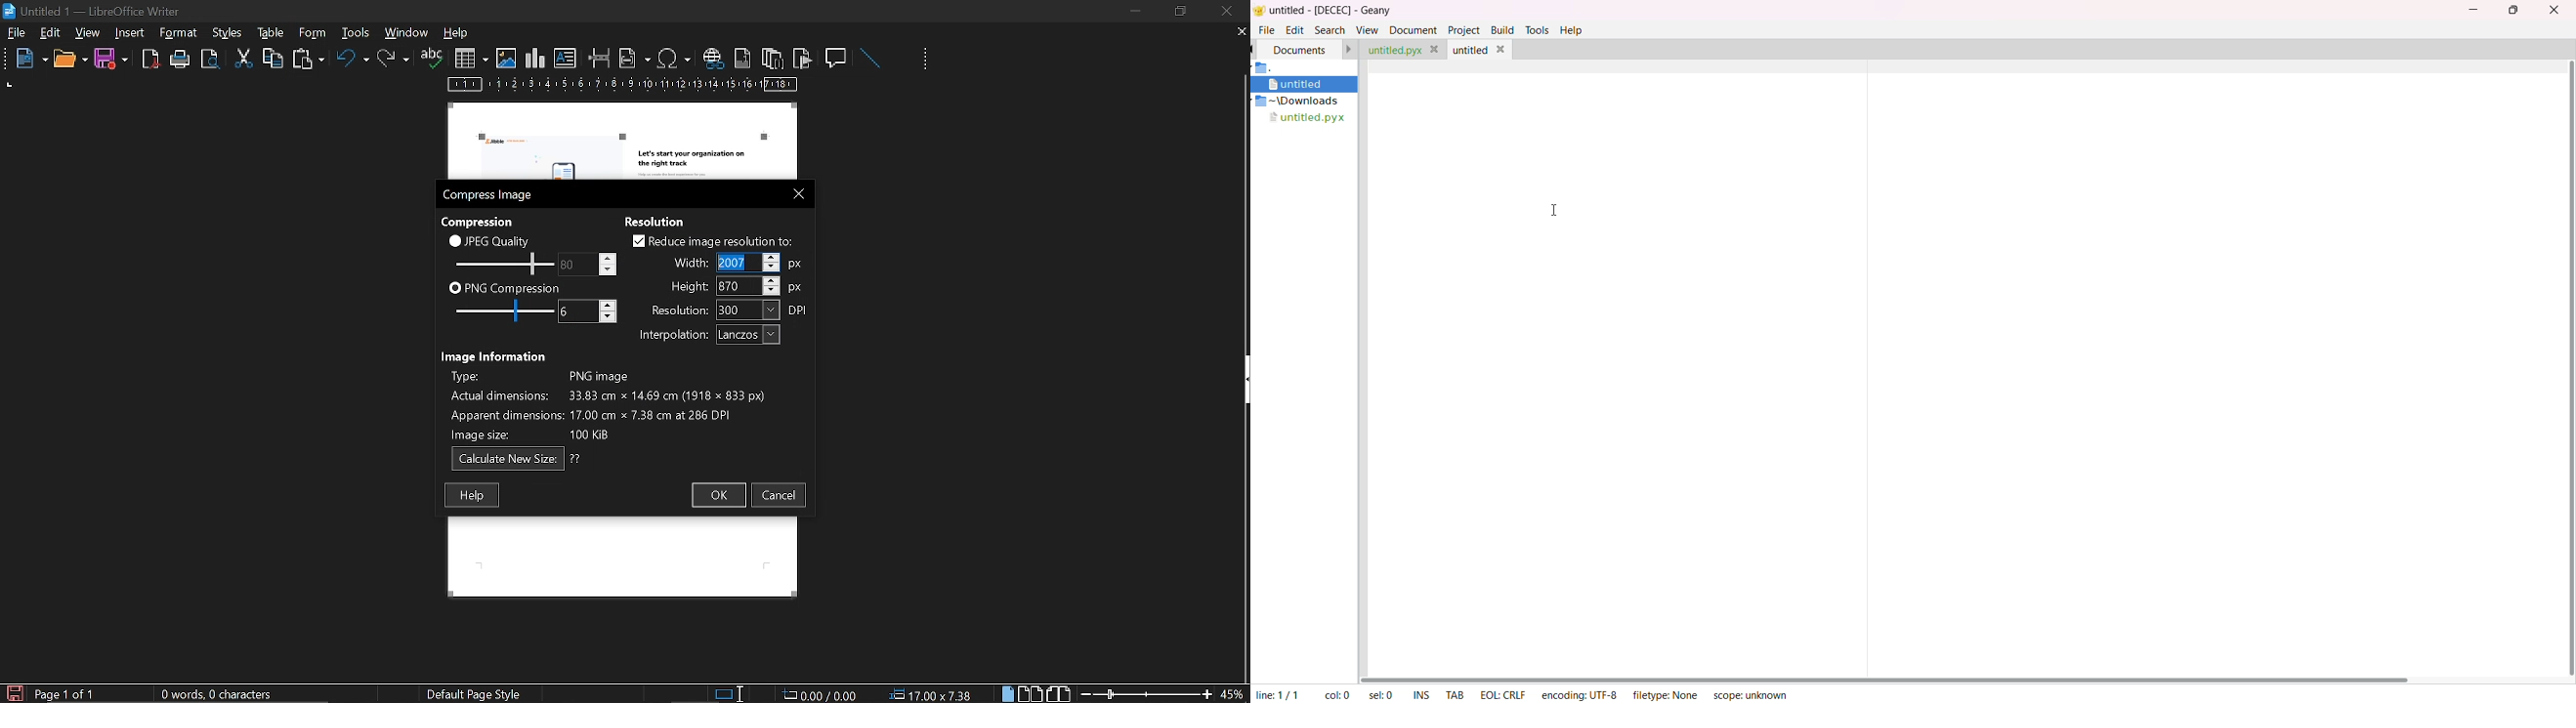  I want to click on change zoom, so click(1146, 693).